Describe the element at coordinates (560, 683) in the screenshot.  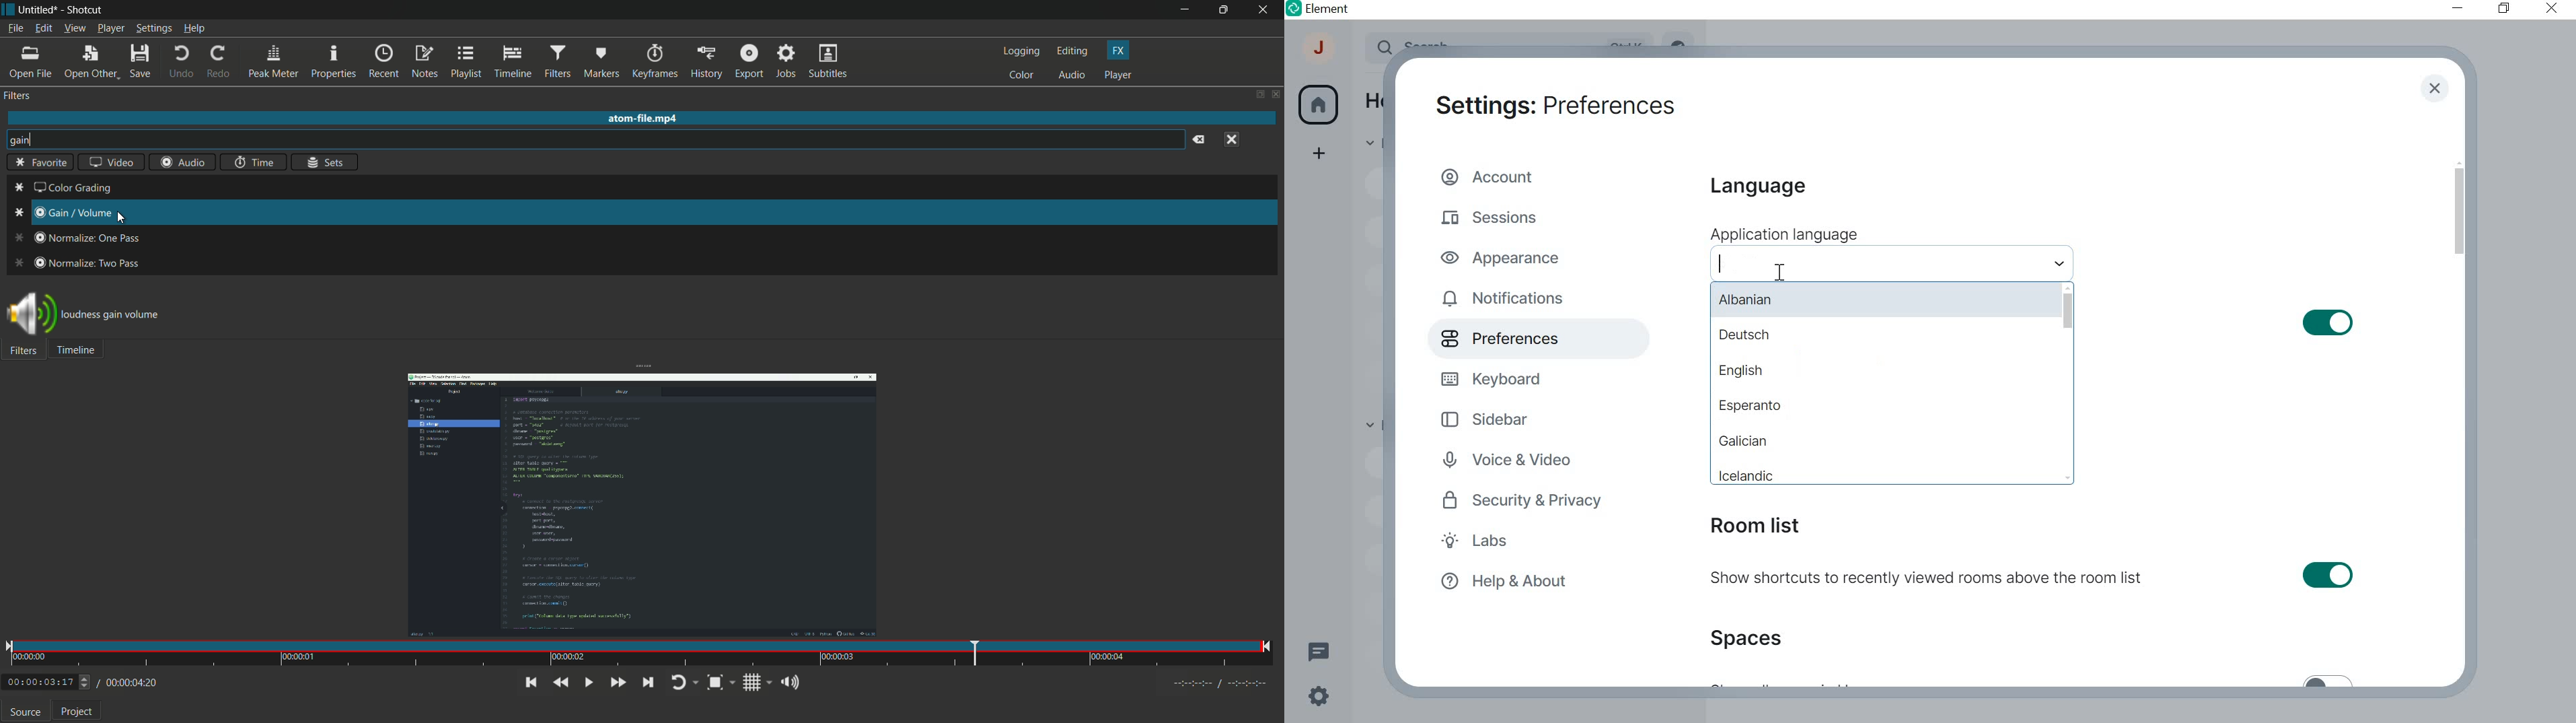
I see `quickly play backward` at that location.